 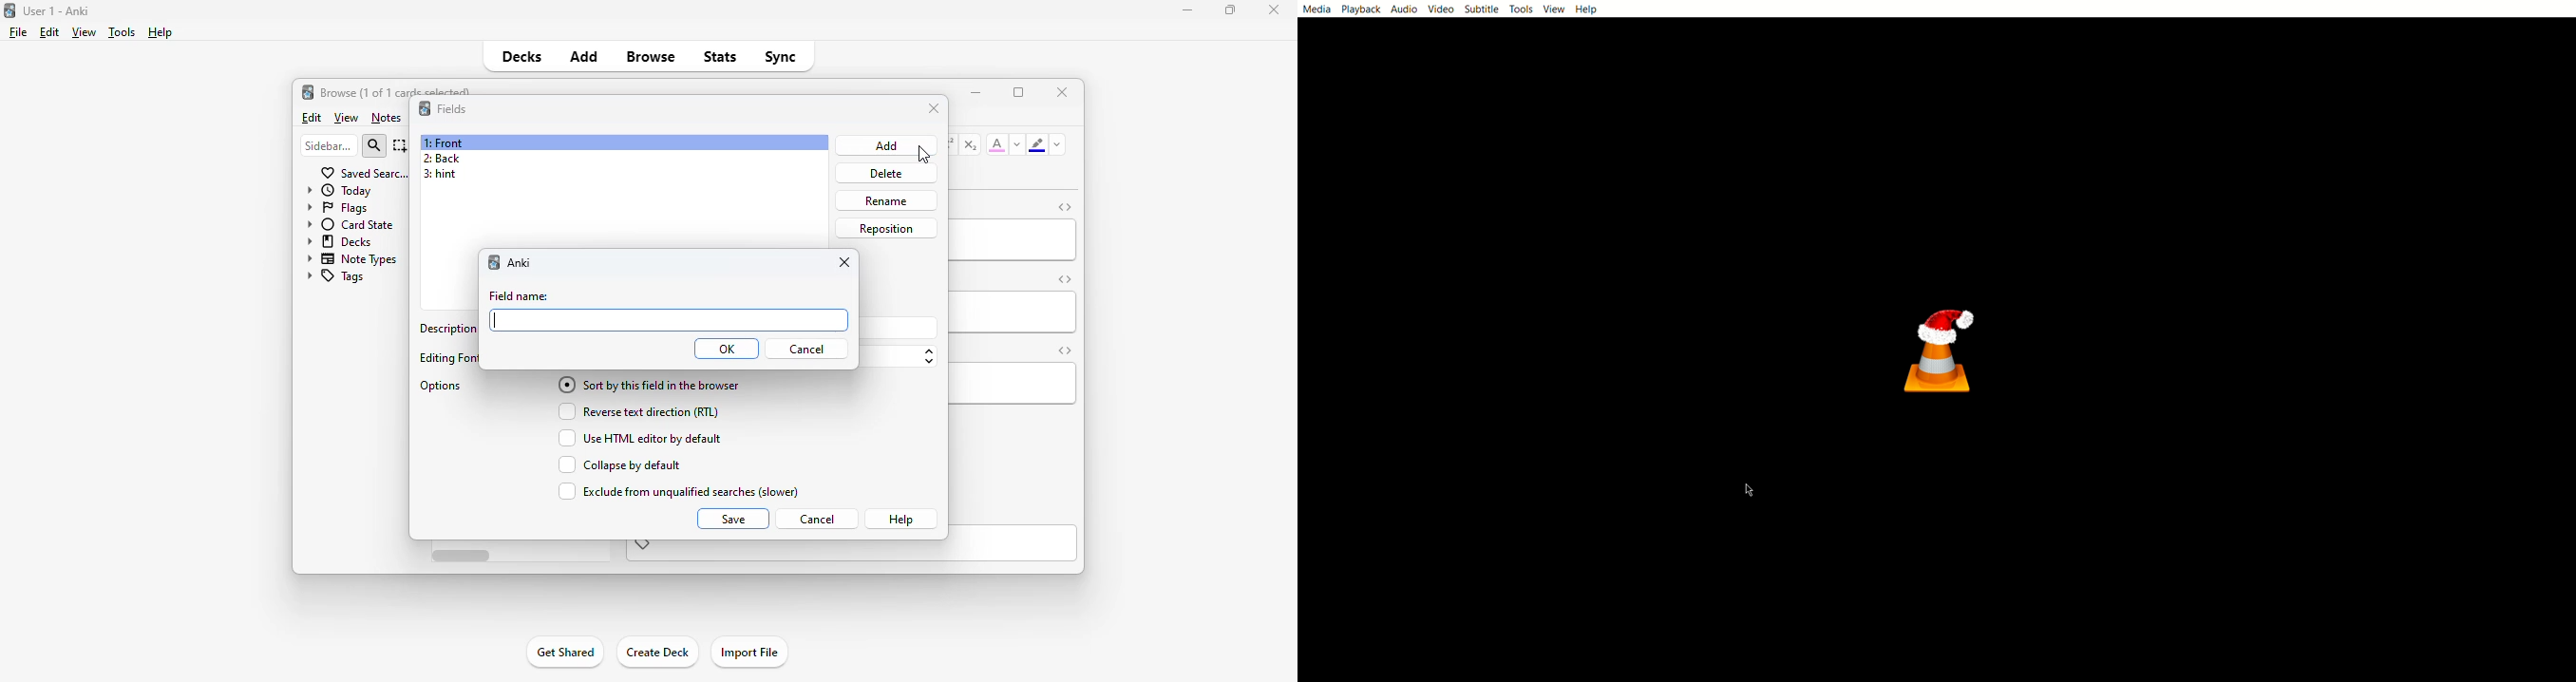 I want to click on help, so click(x=159, y=32).